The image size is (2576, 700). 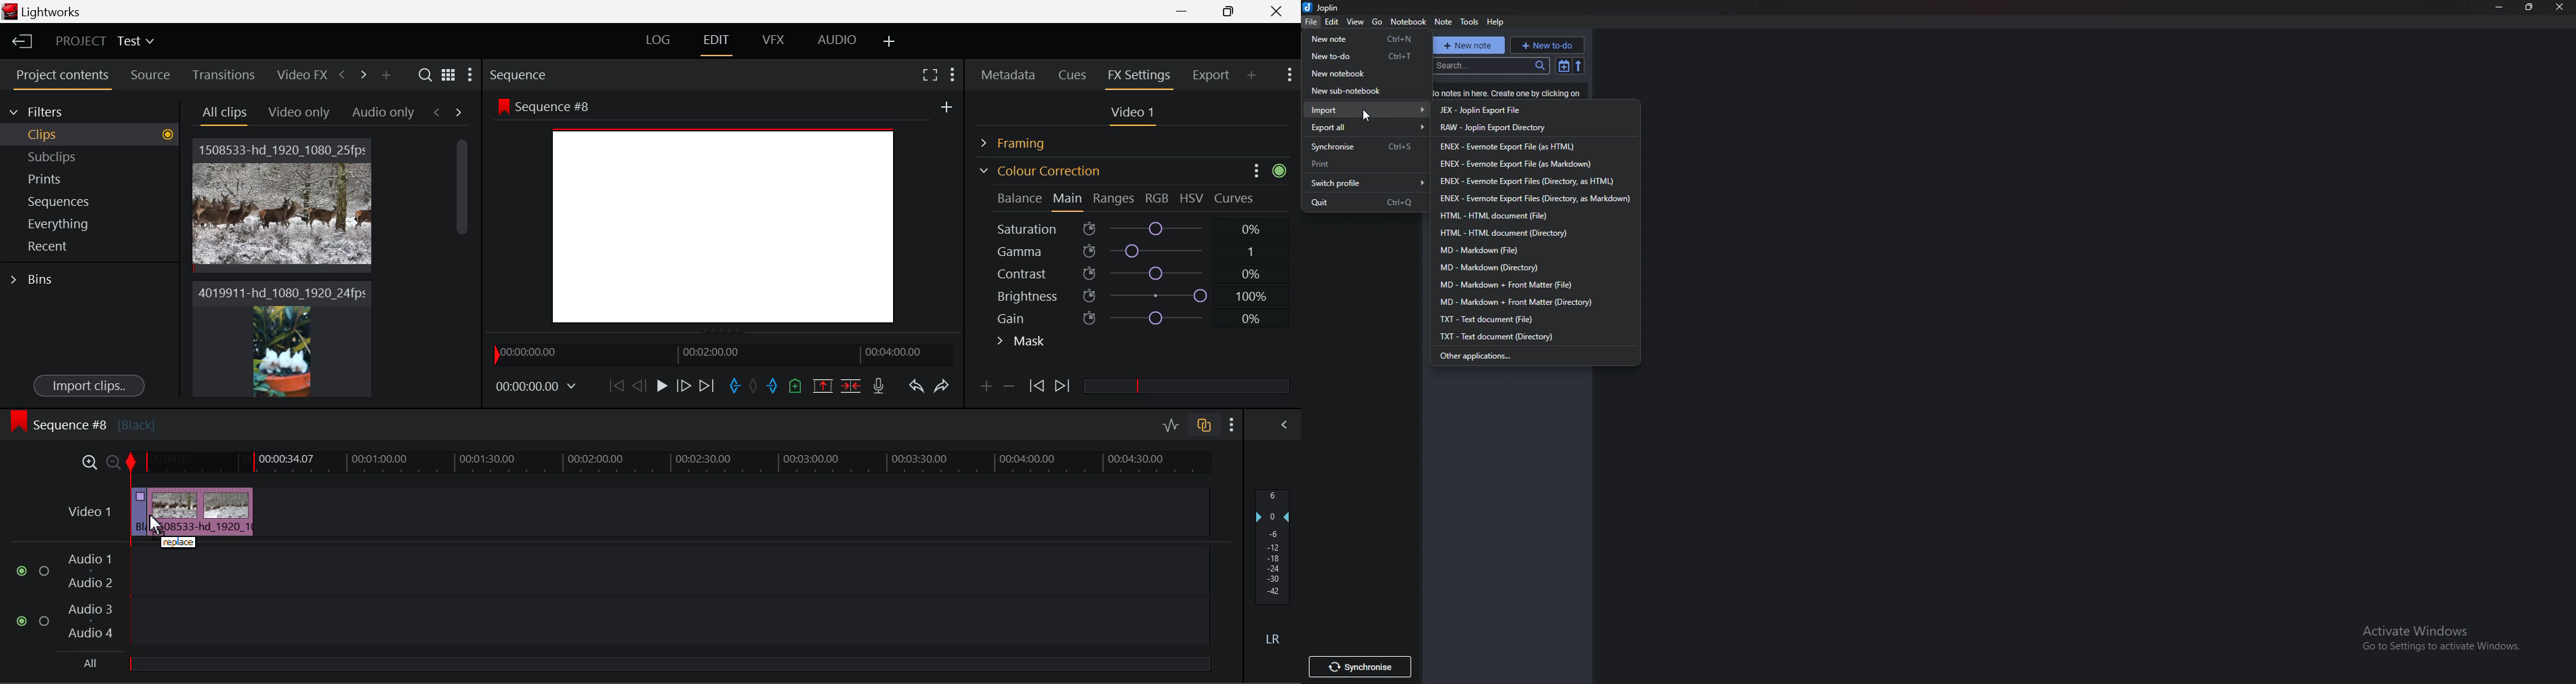 I want to click on Print, so click(x=1363, y=164).